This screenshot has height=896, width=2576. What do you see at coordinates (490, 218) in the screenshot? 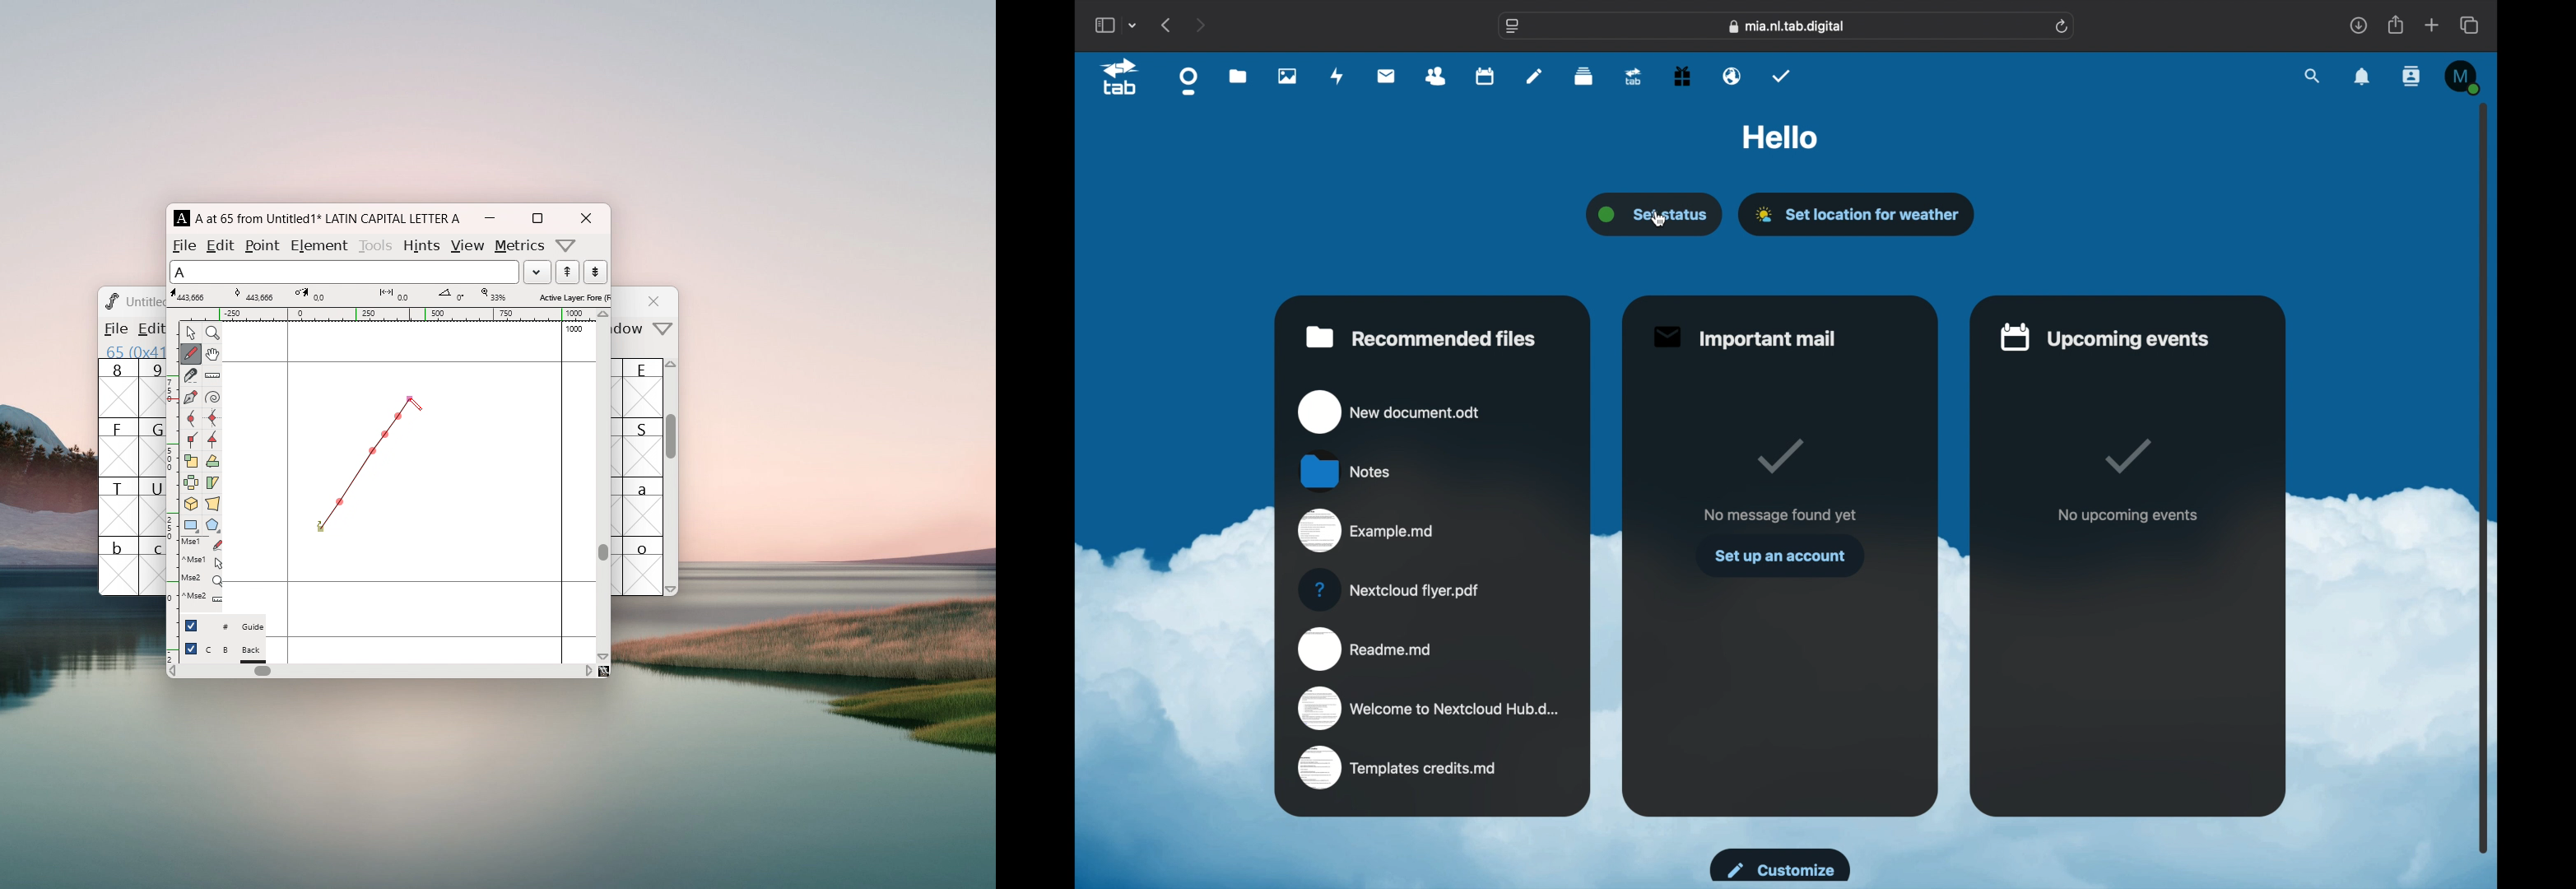
I see `mimize` at bounding box center [490, 218].